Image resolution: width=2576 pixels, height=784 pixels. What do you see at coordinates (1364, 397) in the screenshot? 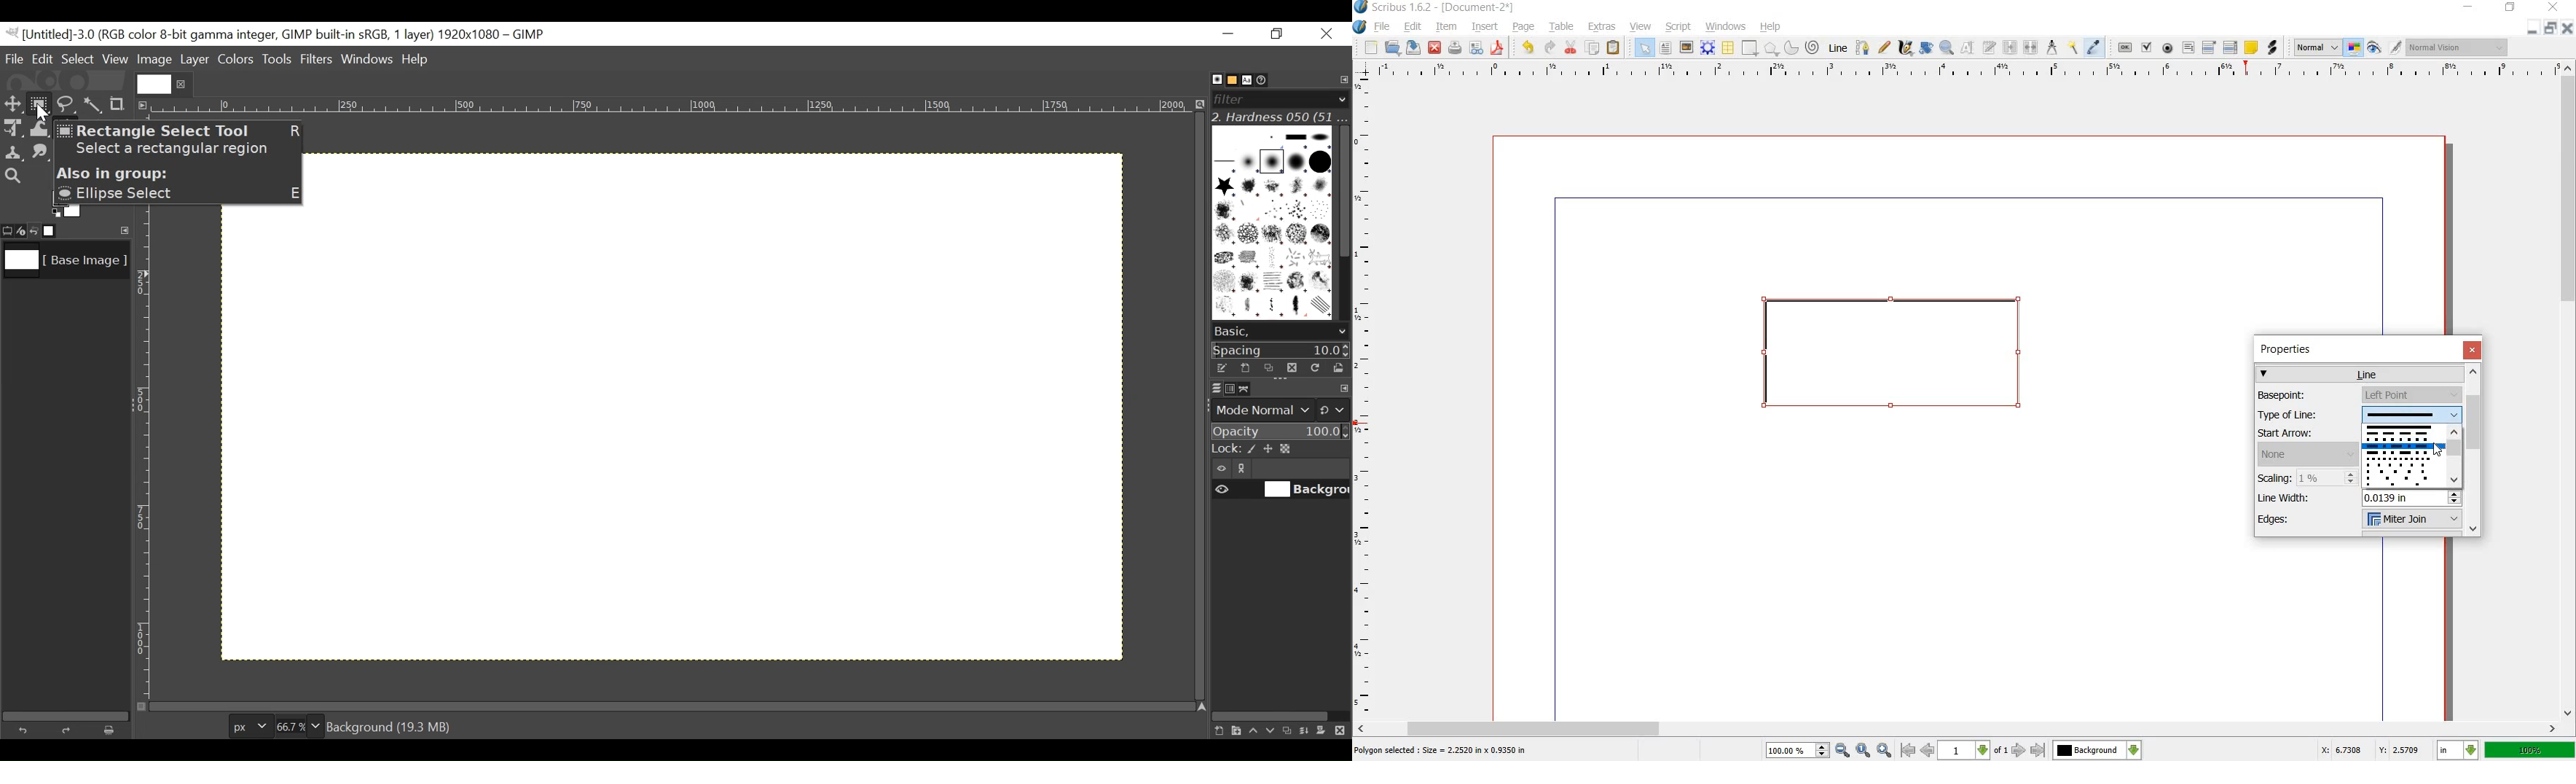
I see `RULER` at bounding box center [1364, 397].